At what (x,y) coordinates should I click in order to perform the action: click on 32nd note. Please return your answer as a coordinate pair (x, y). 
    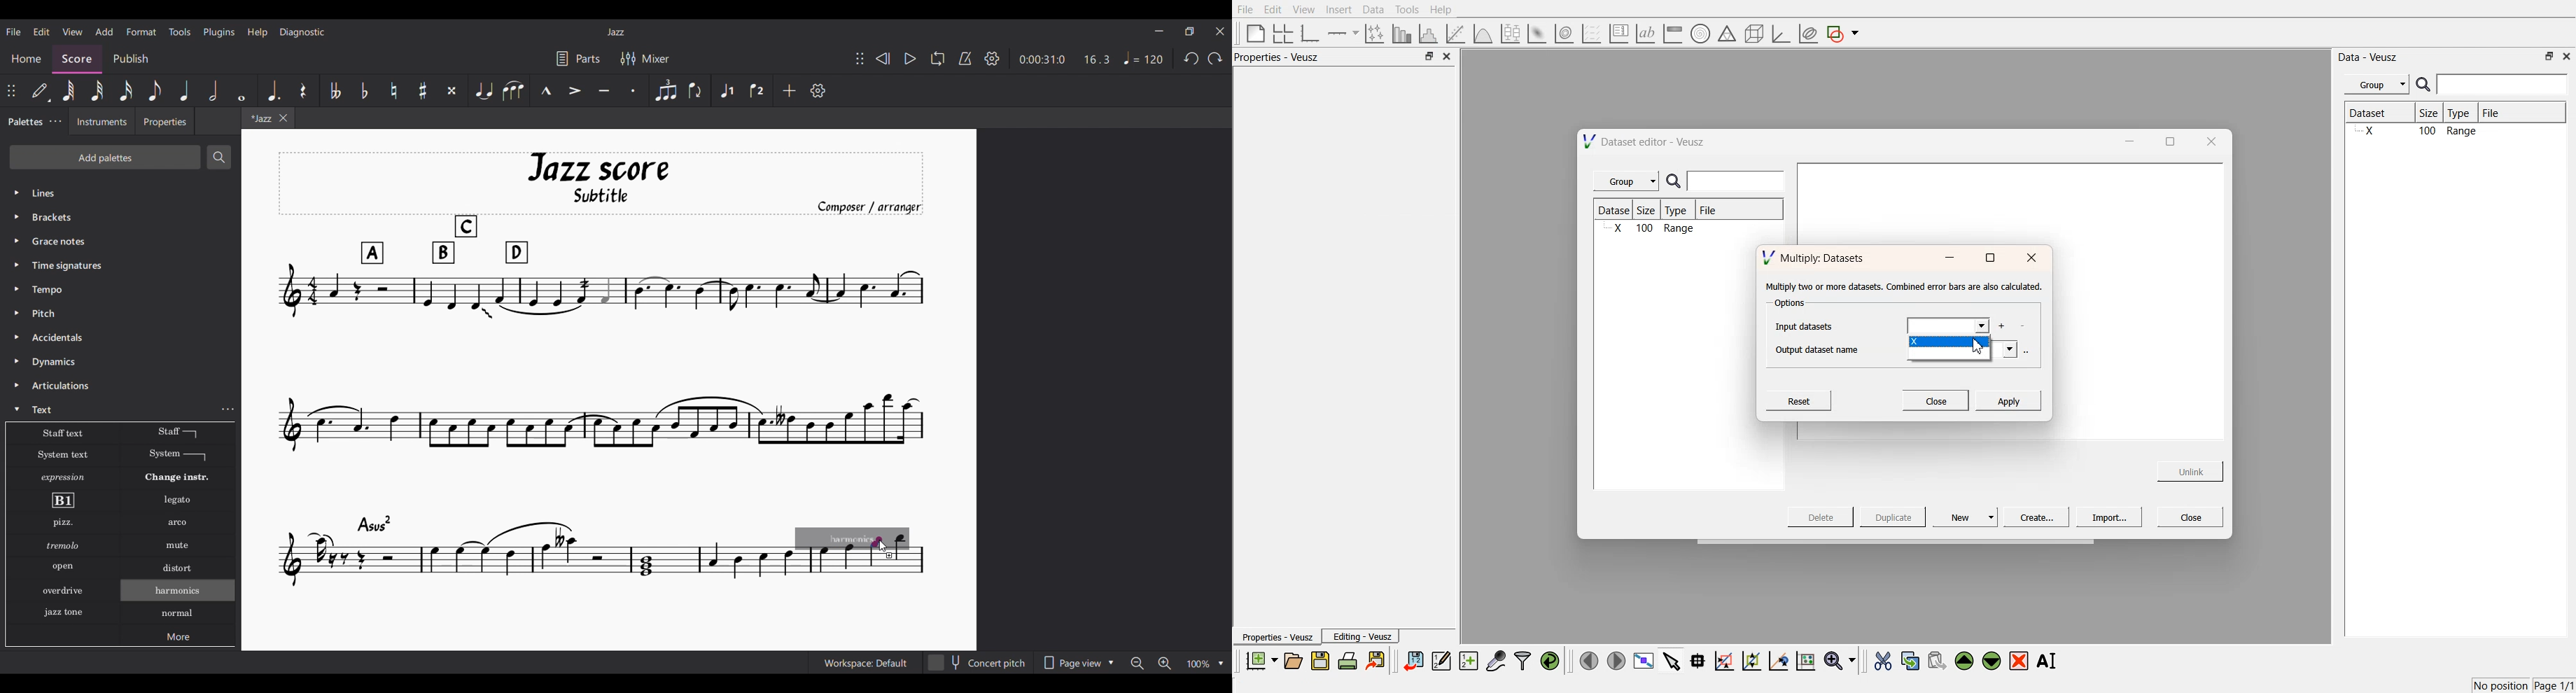
    Looking at the image, I should click on (96, 90).